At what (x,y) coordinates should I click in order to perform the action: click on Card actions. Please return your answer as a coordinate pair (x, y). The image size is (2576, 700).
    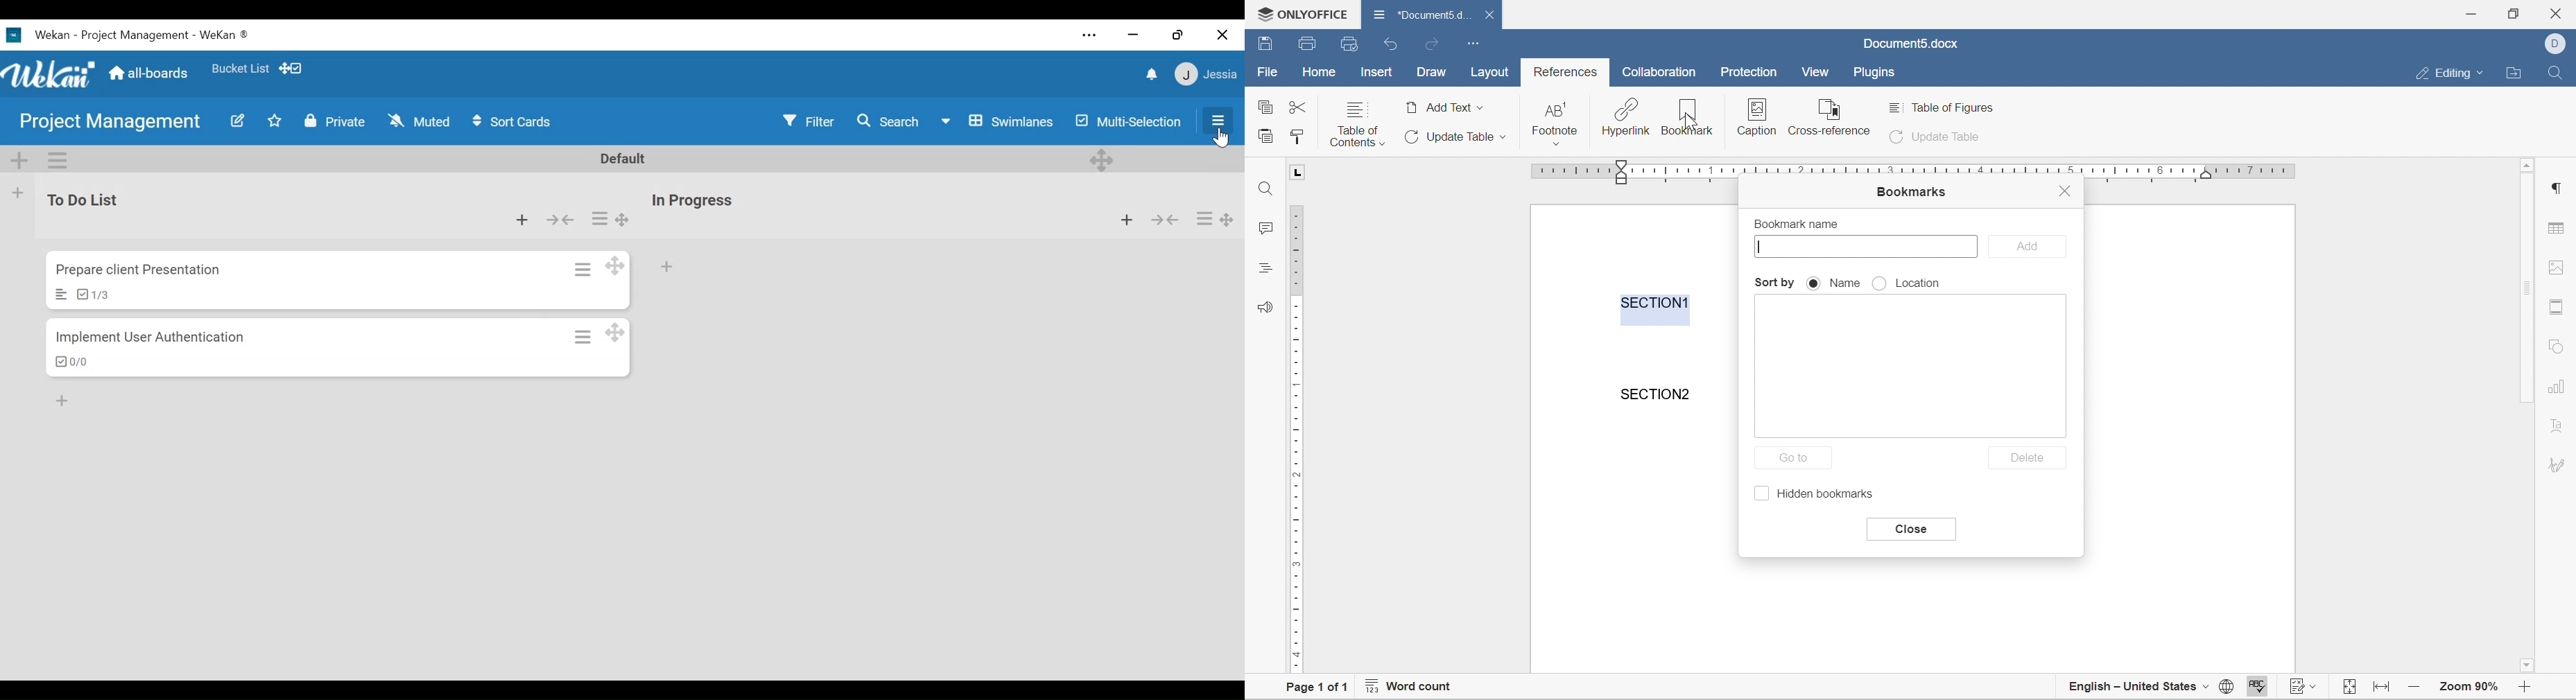
    Looking at the image, I should click on (584, 337).